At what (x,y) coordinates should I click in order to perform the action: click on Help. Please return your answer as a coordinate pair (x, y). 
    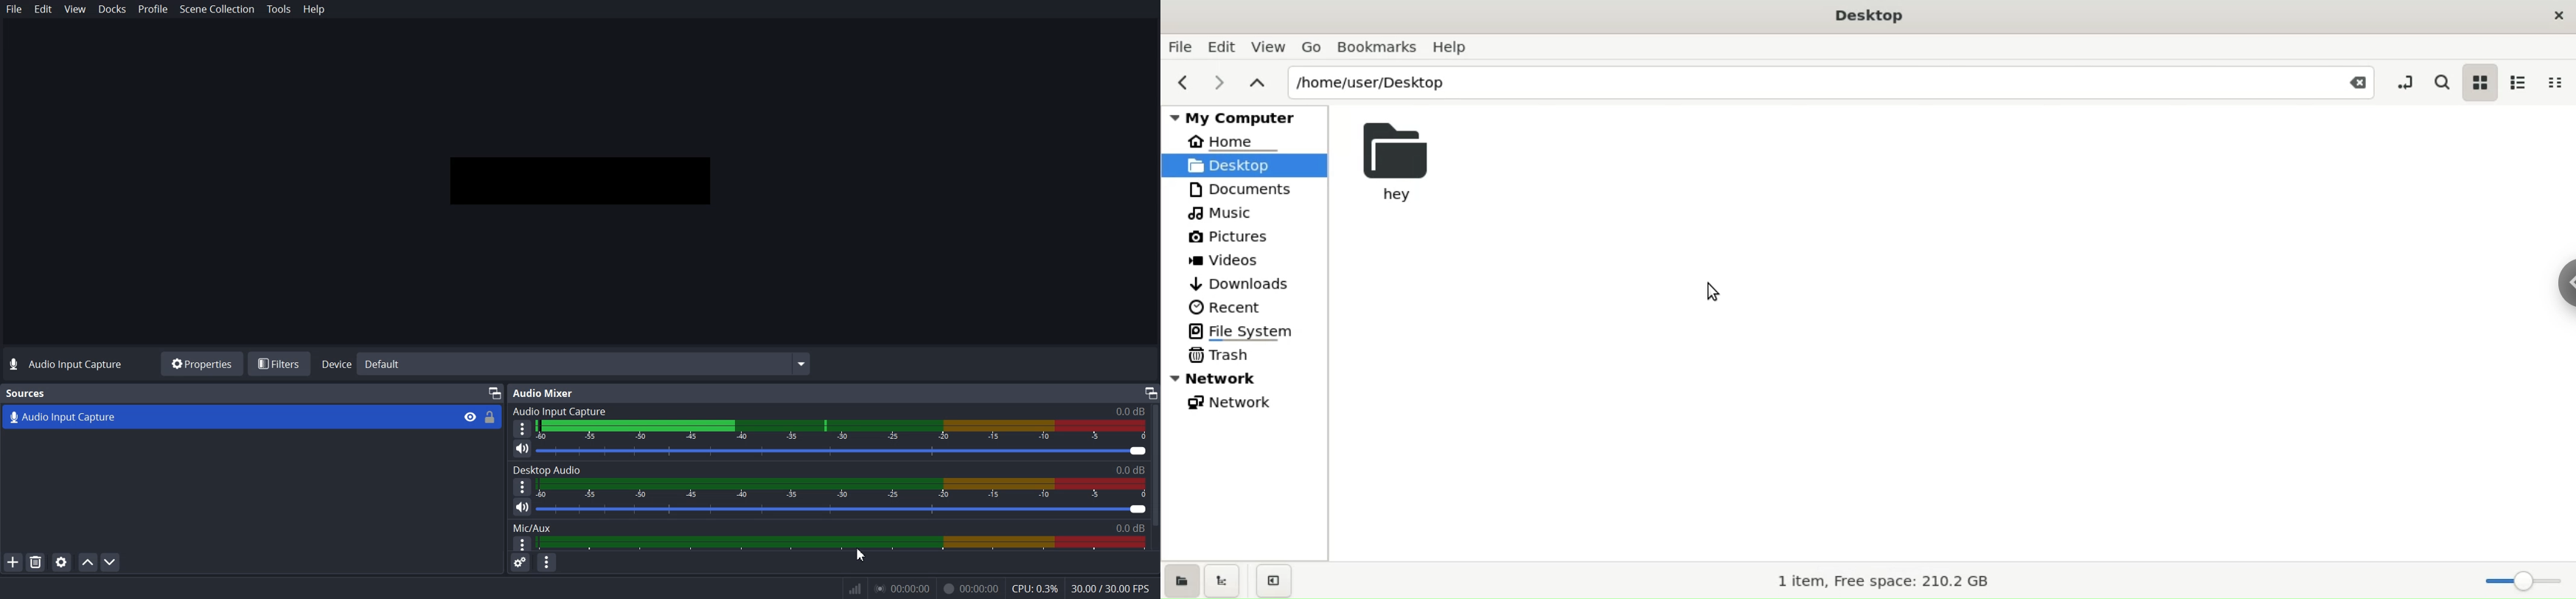
    Looking at the image, I should click on (314, 9).